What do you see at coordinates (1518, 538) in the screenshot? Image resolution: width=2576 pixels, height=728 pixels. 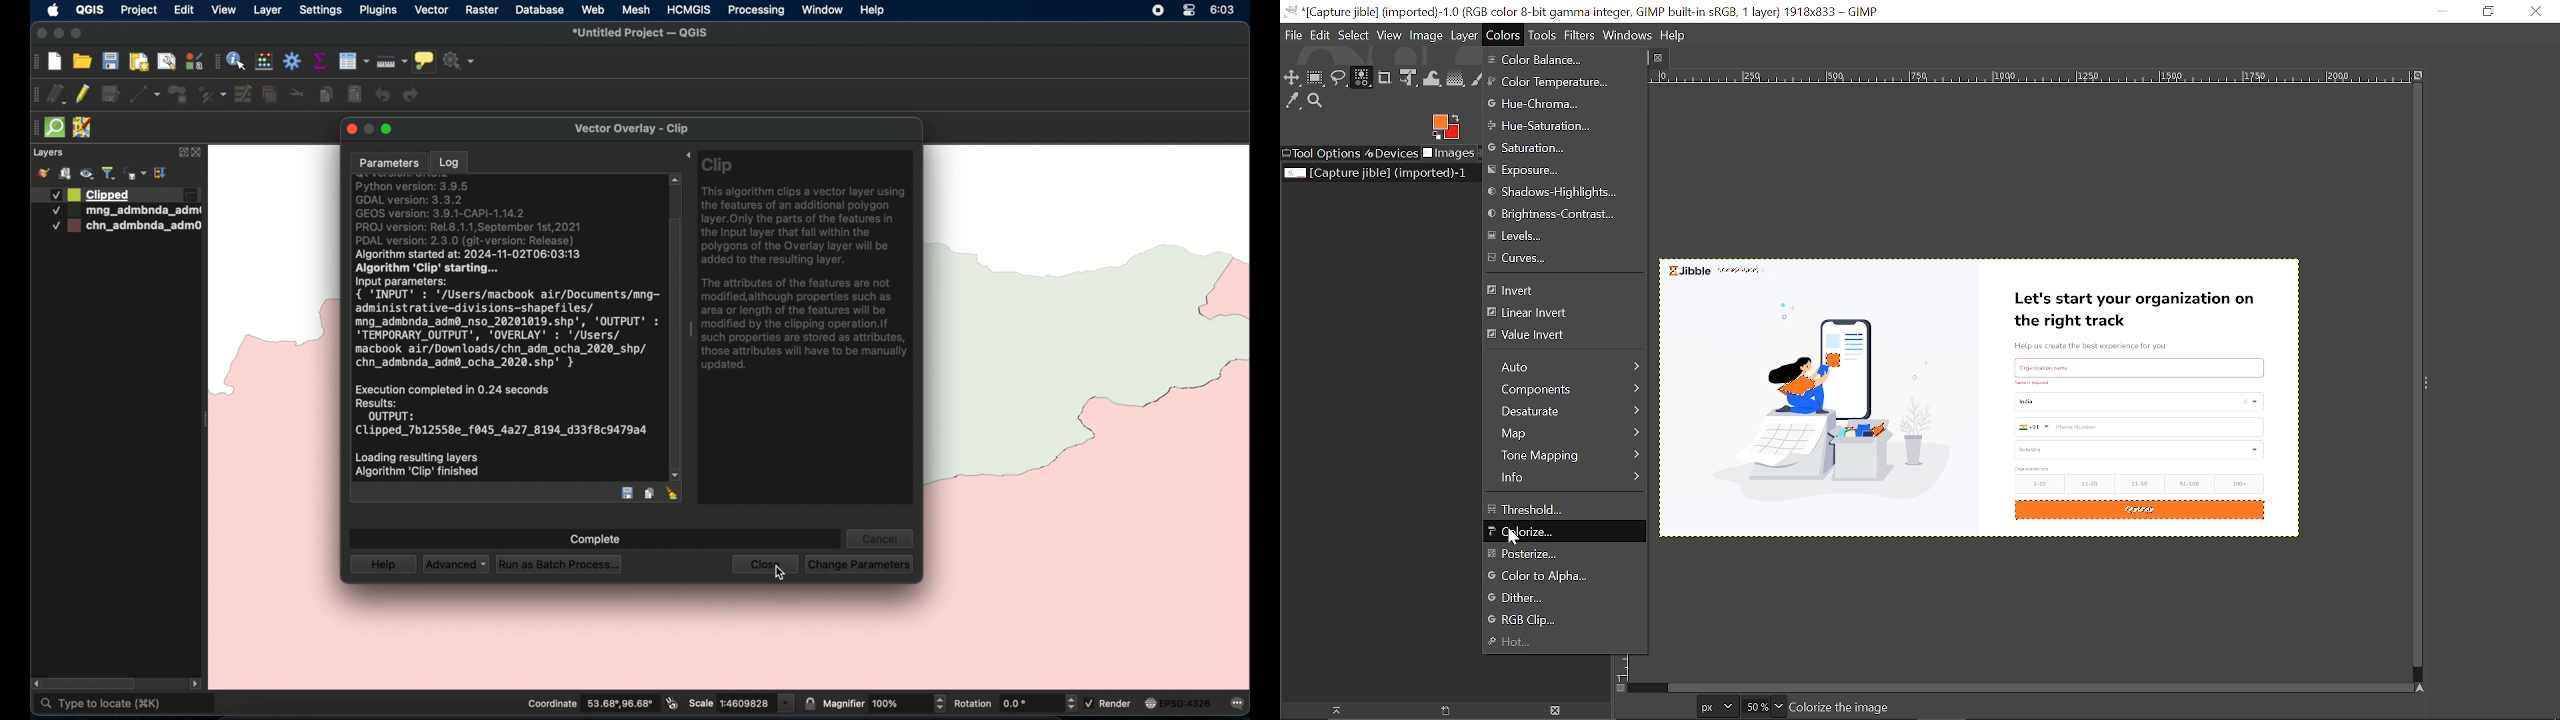 I see `cursor` at bounding box center [1518, 538].